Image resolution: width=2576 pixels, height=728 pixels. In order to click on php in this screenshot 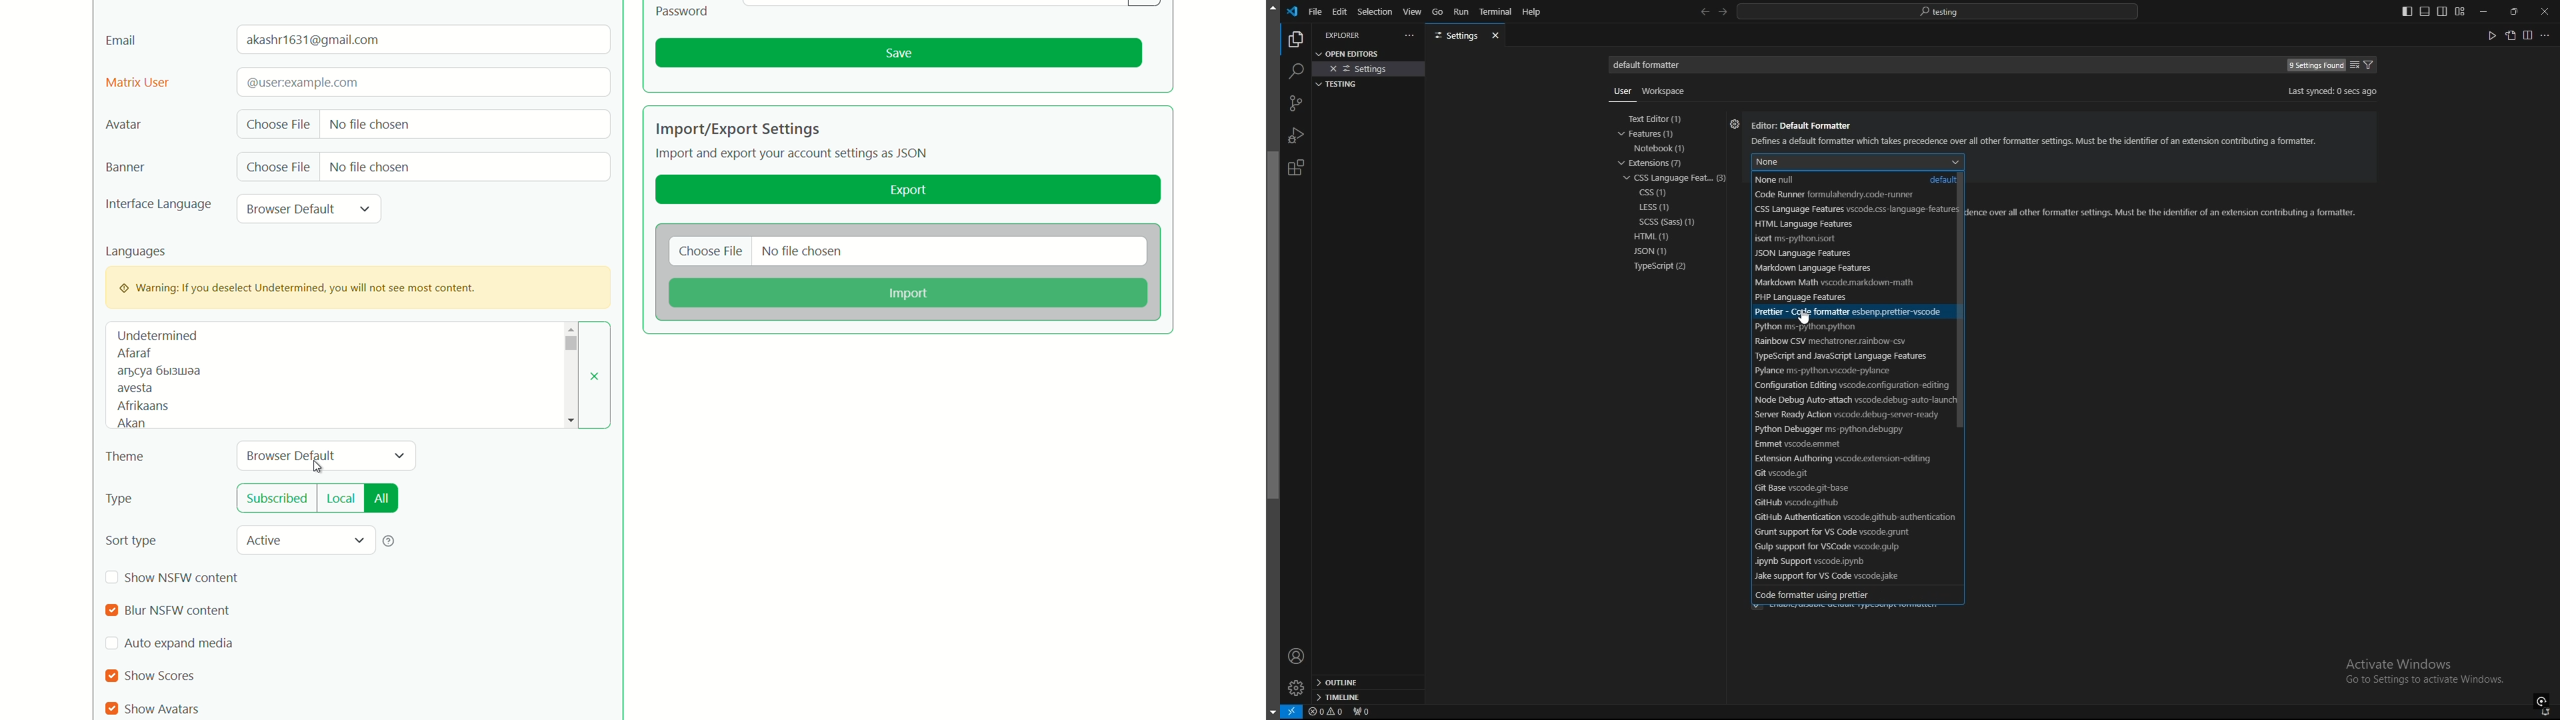, I will do `click(1835, 297)`.